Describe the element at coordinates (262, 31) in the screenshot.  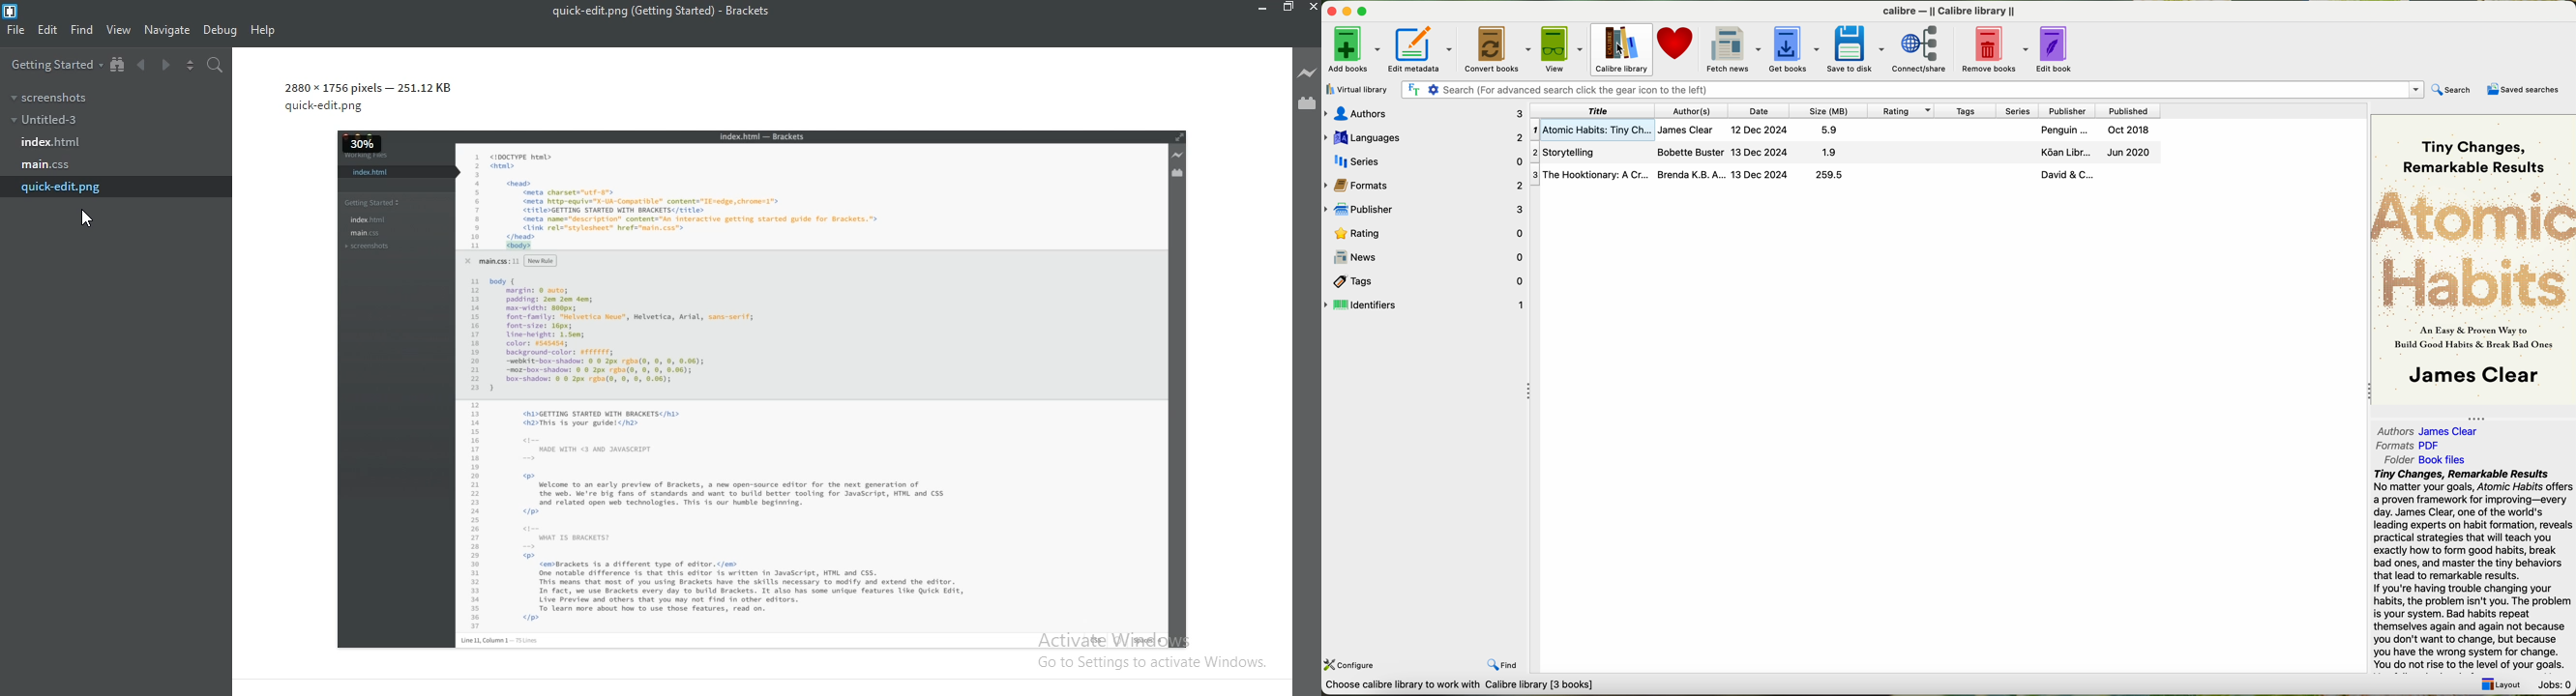
I see `help` at that location.